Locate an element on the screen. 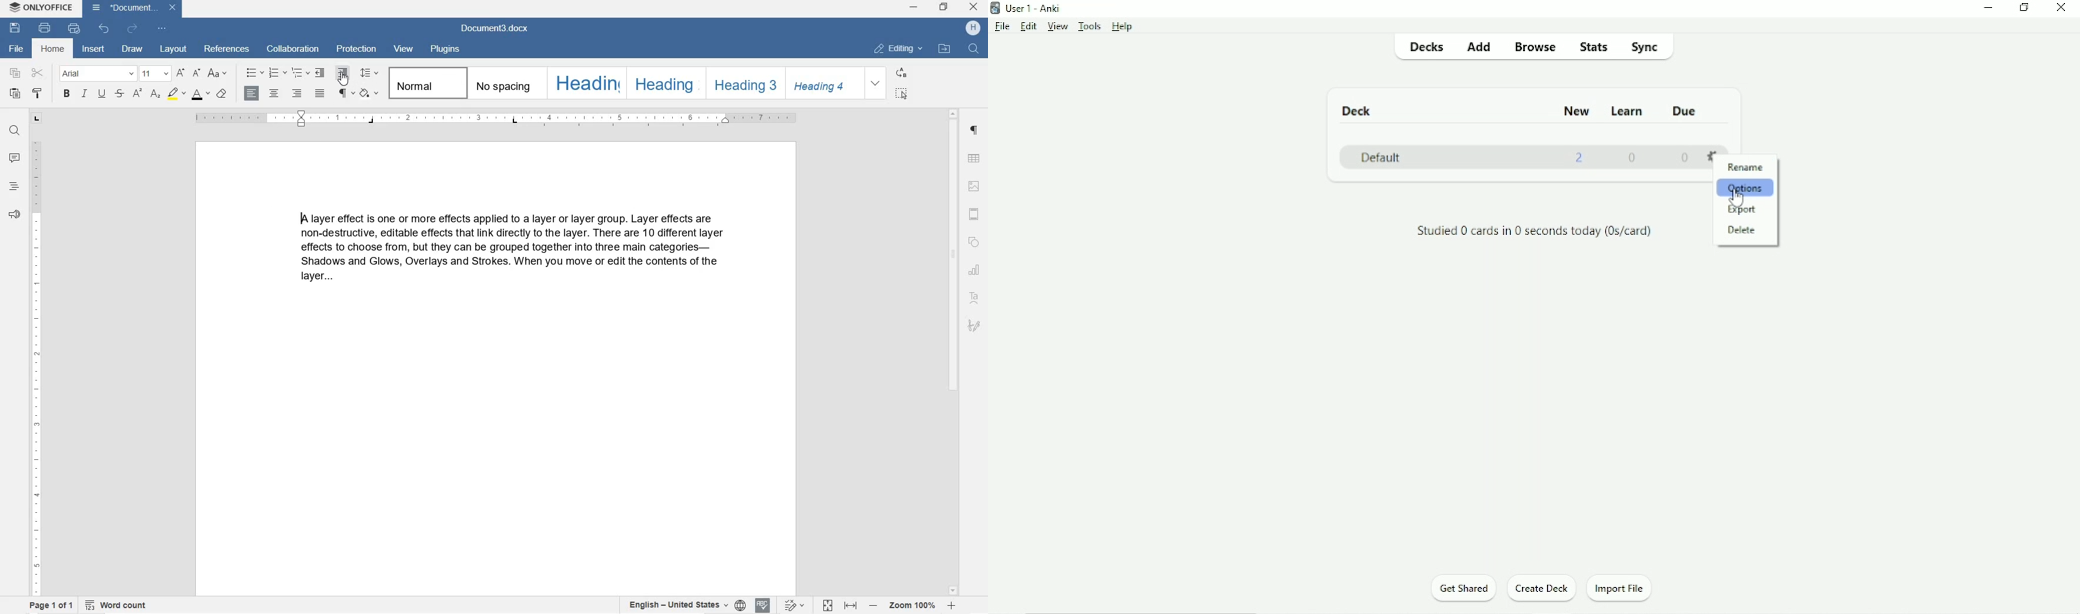 This screenshot has width=2100, height=616. Tools is located at coordinates (1089, 26).